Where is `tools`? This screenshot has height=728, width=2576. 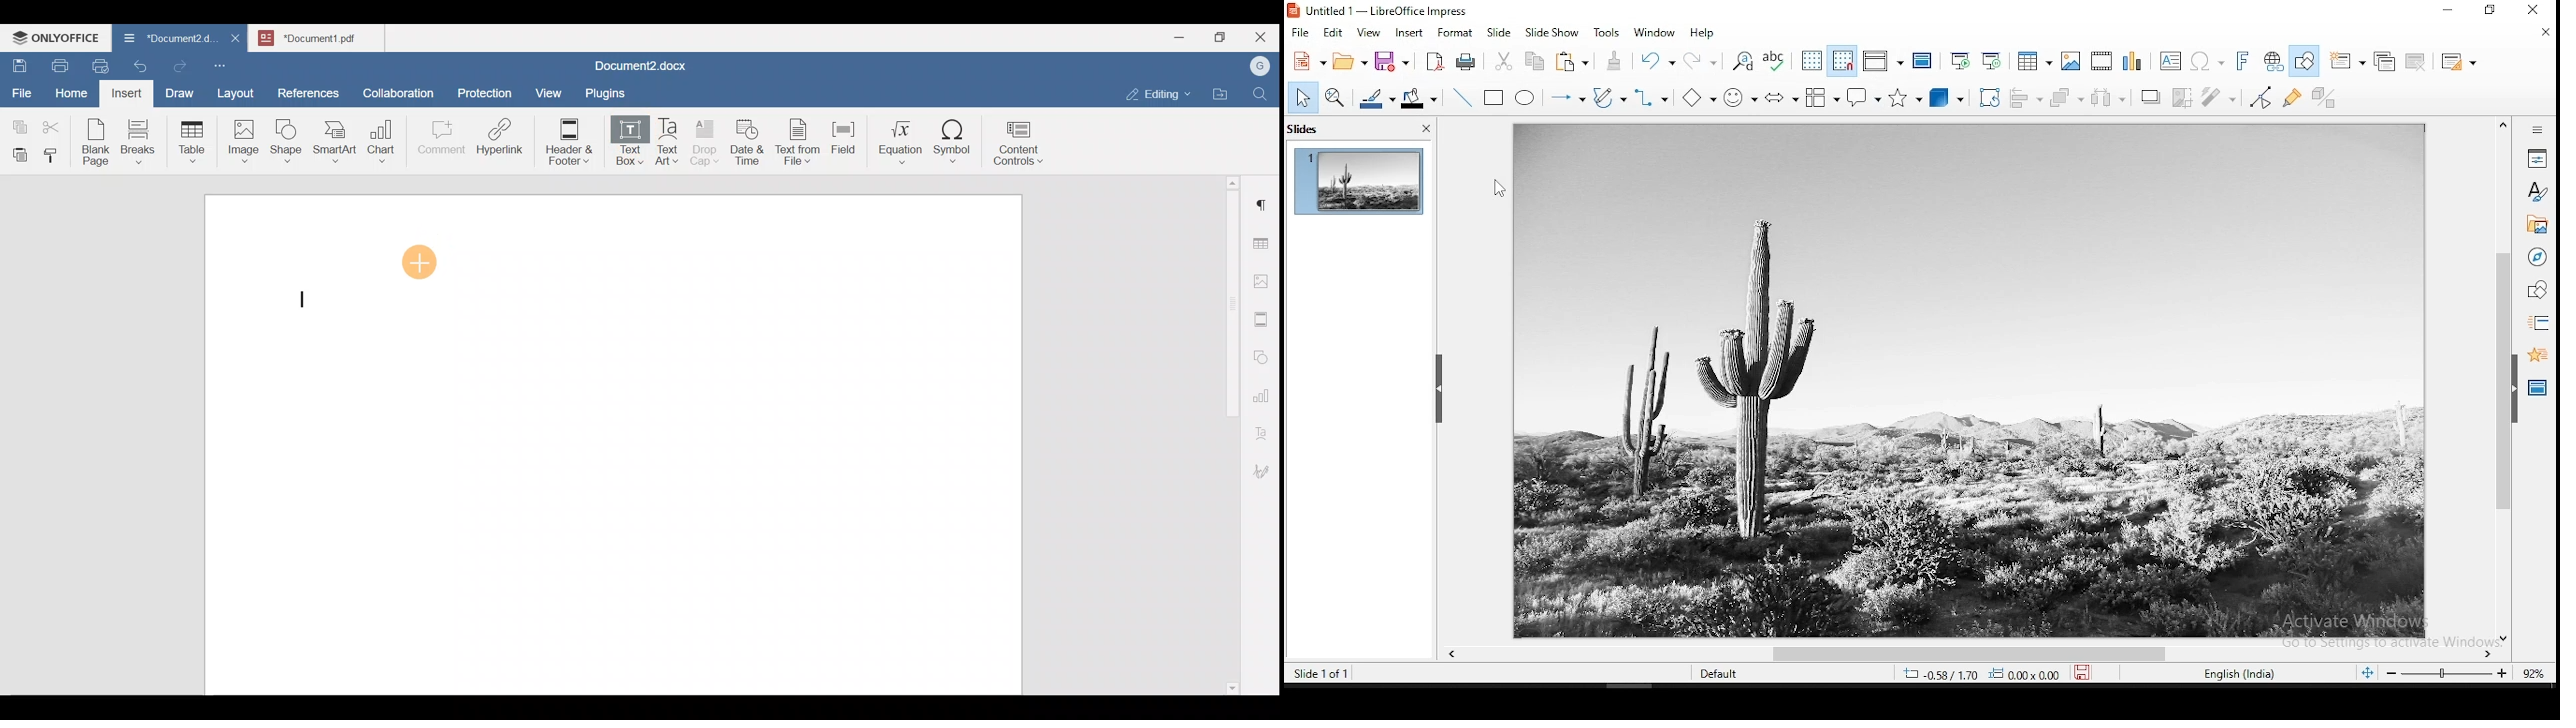
tools is located at coordinates (1609, 32).